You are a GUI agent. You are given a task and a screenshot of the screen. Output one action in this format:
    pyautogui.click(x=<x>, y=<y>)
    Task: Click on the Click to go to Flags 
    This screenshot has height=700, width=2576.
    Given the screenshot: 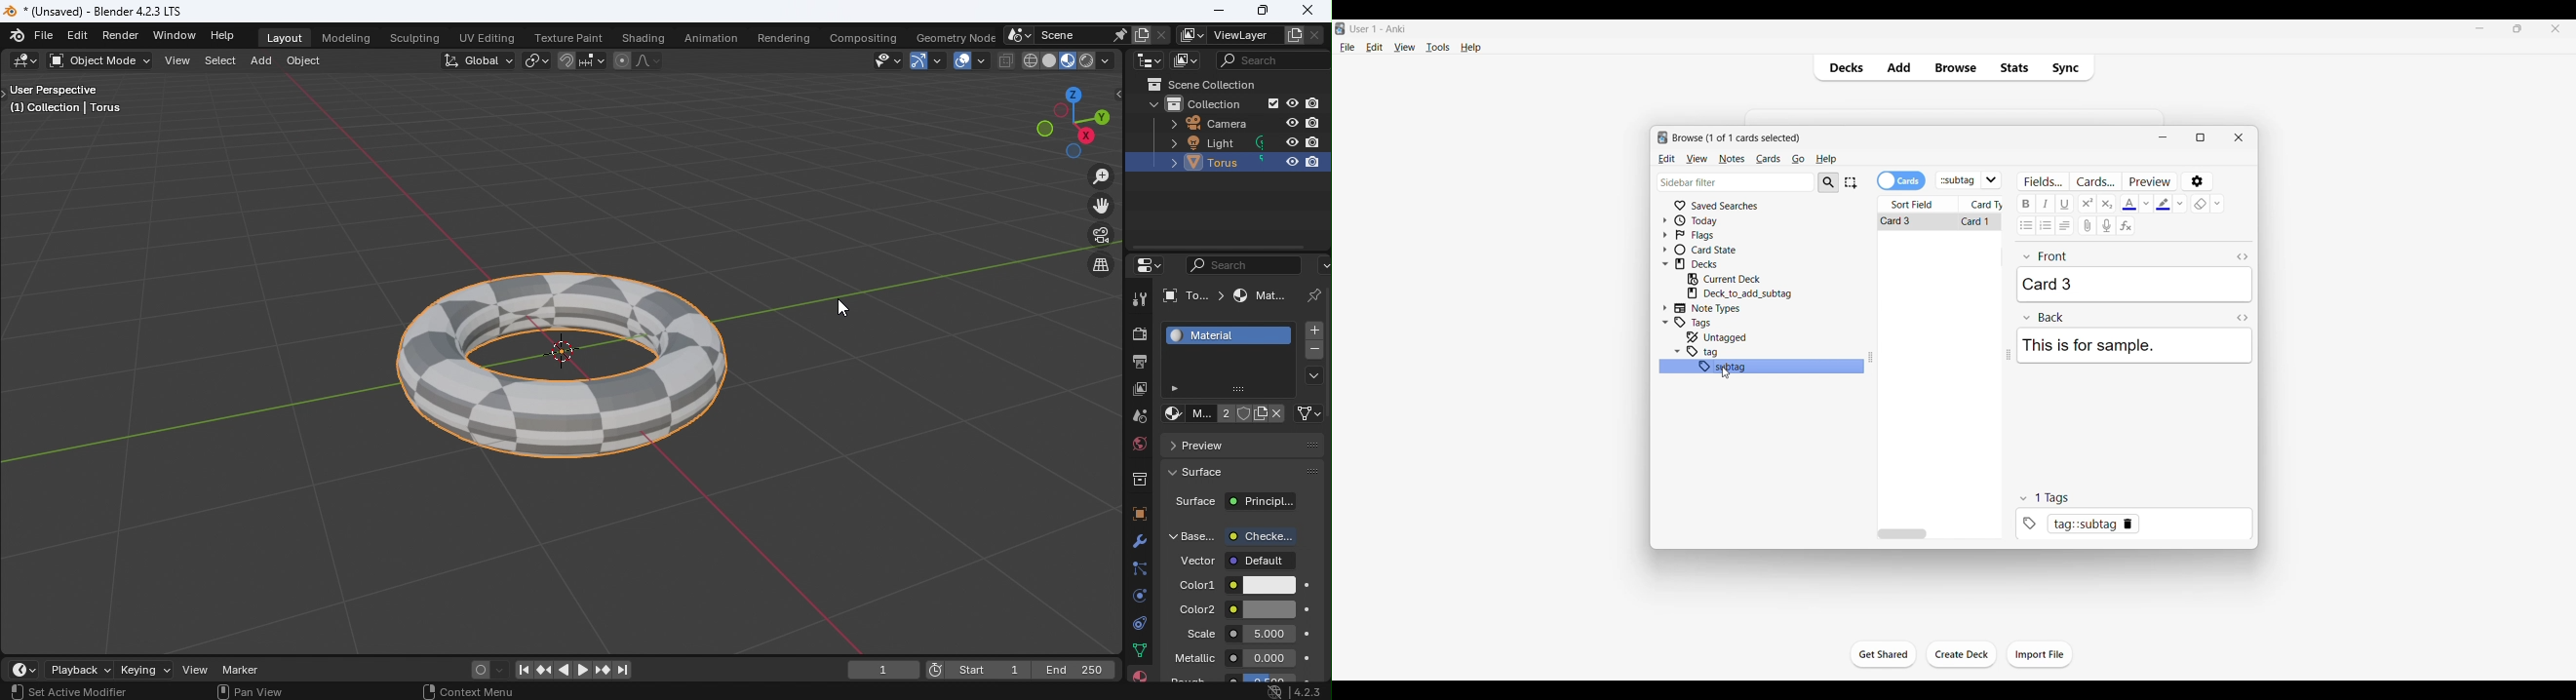 What is the action you would take?
    pyautogui.click(x=1716, y=235)
    